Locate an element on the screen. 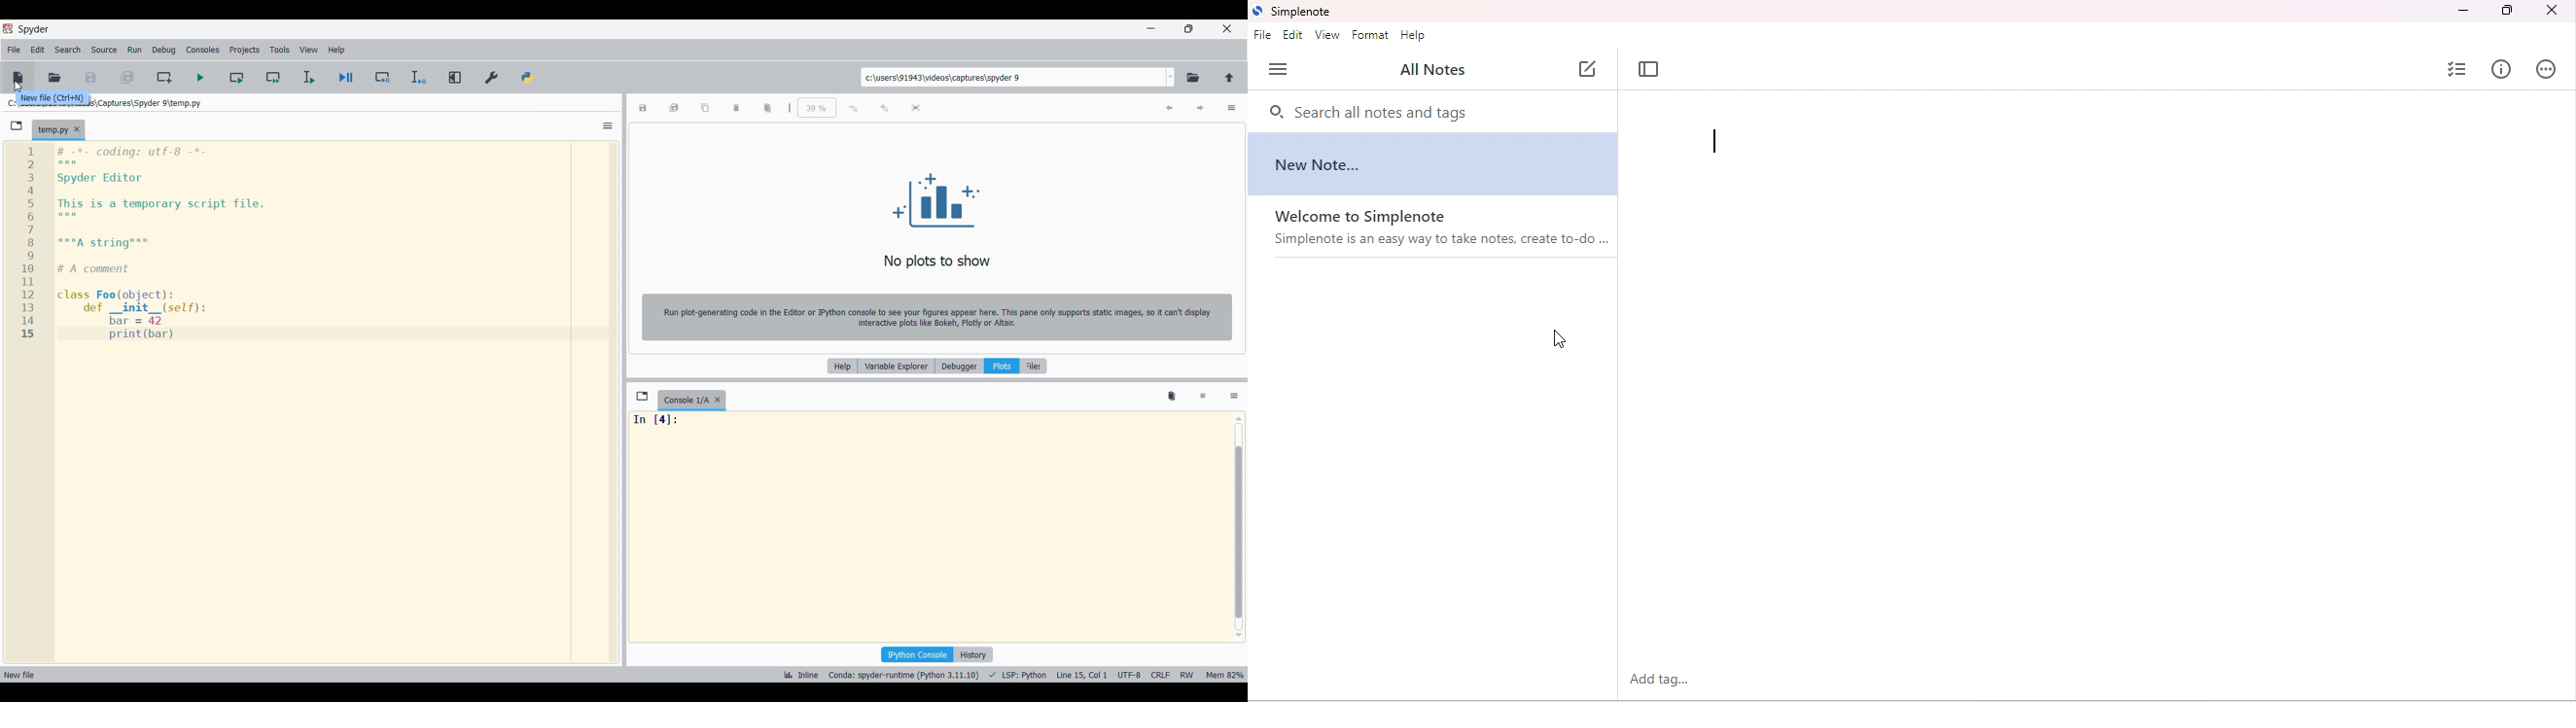  History is located at coordinates (974, 655).